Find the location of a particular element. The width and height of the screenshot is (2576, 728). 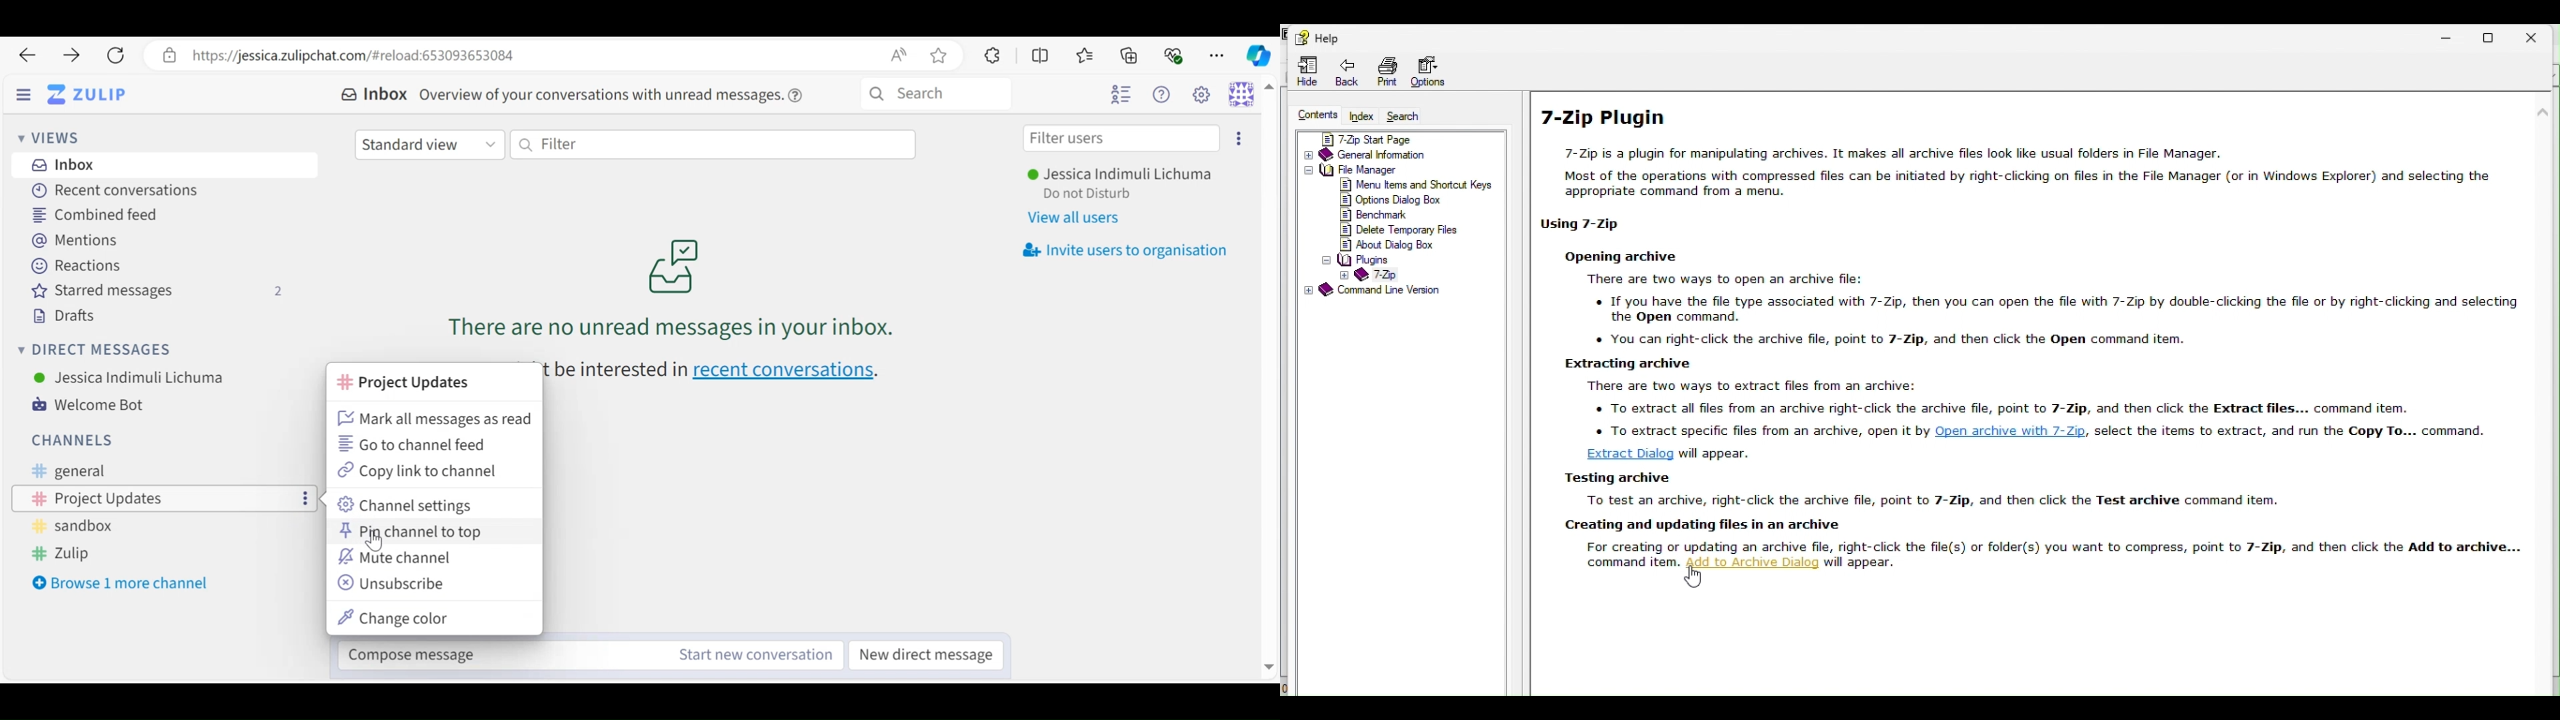

Search is located at coordinates (935, 94).